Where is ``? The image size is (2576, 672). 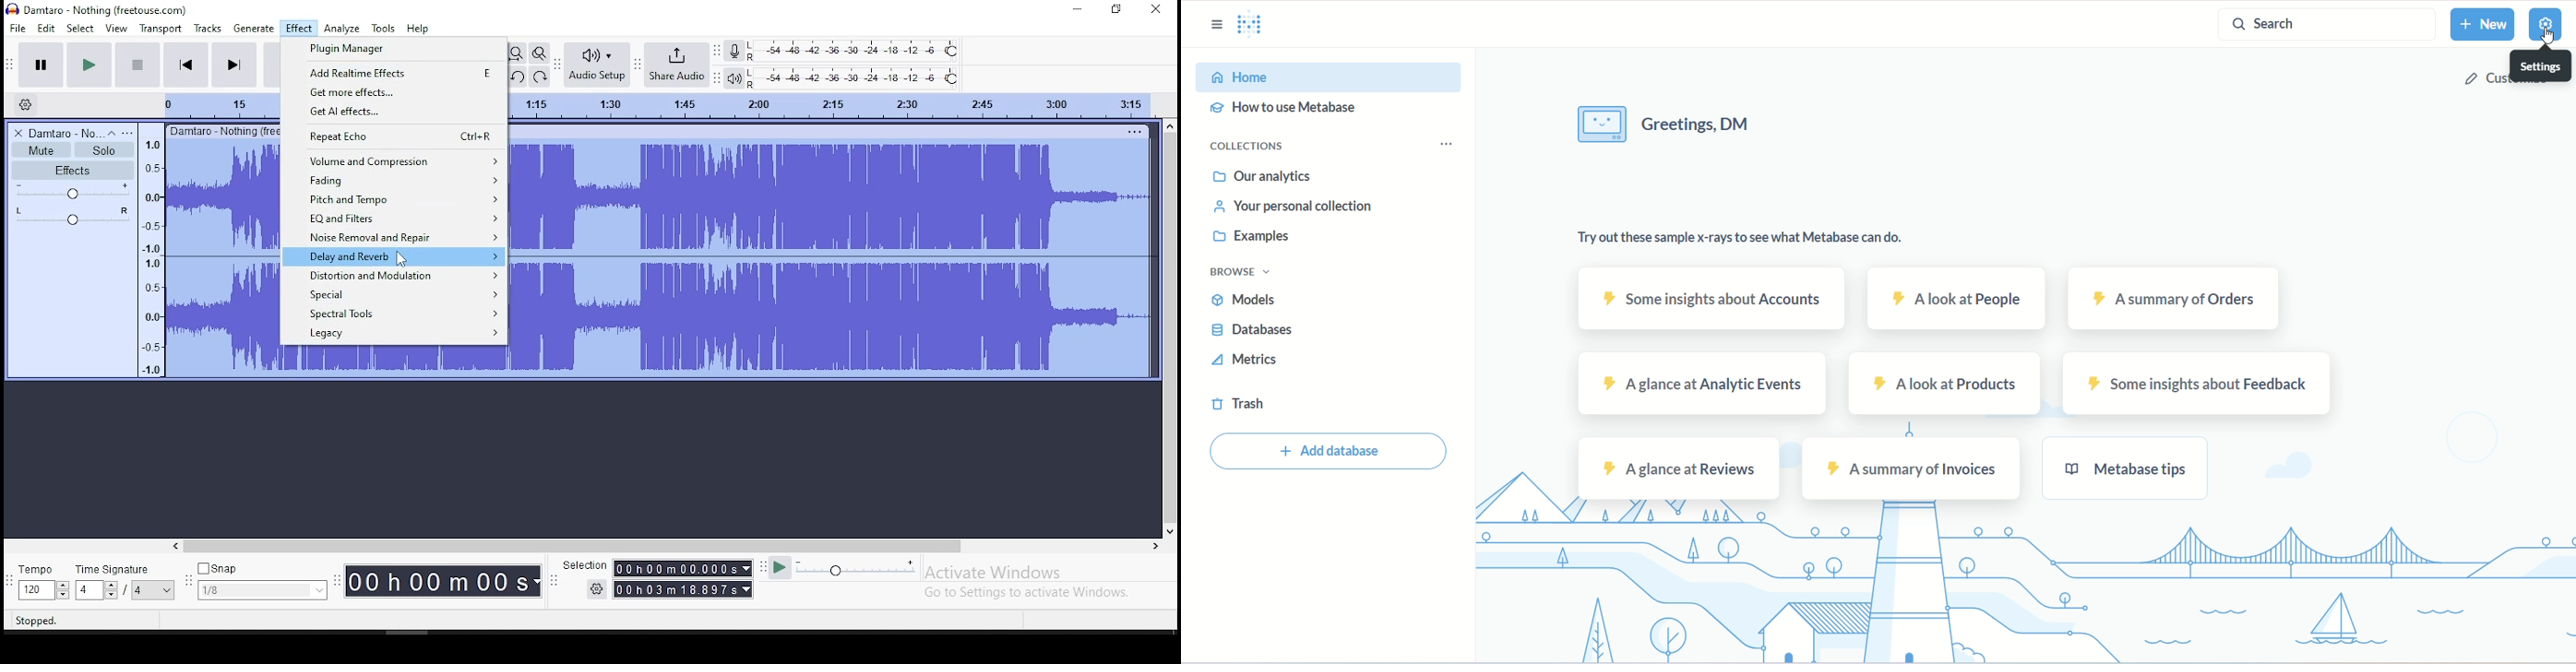
 is located at coordinates (185, 580).